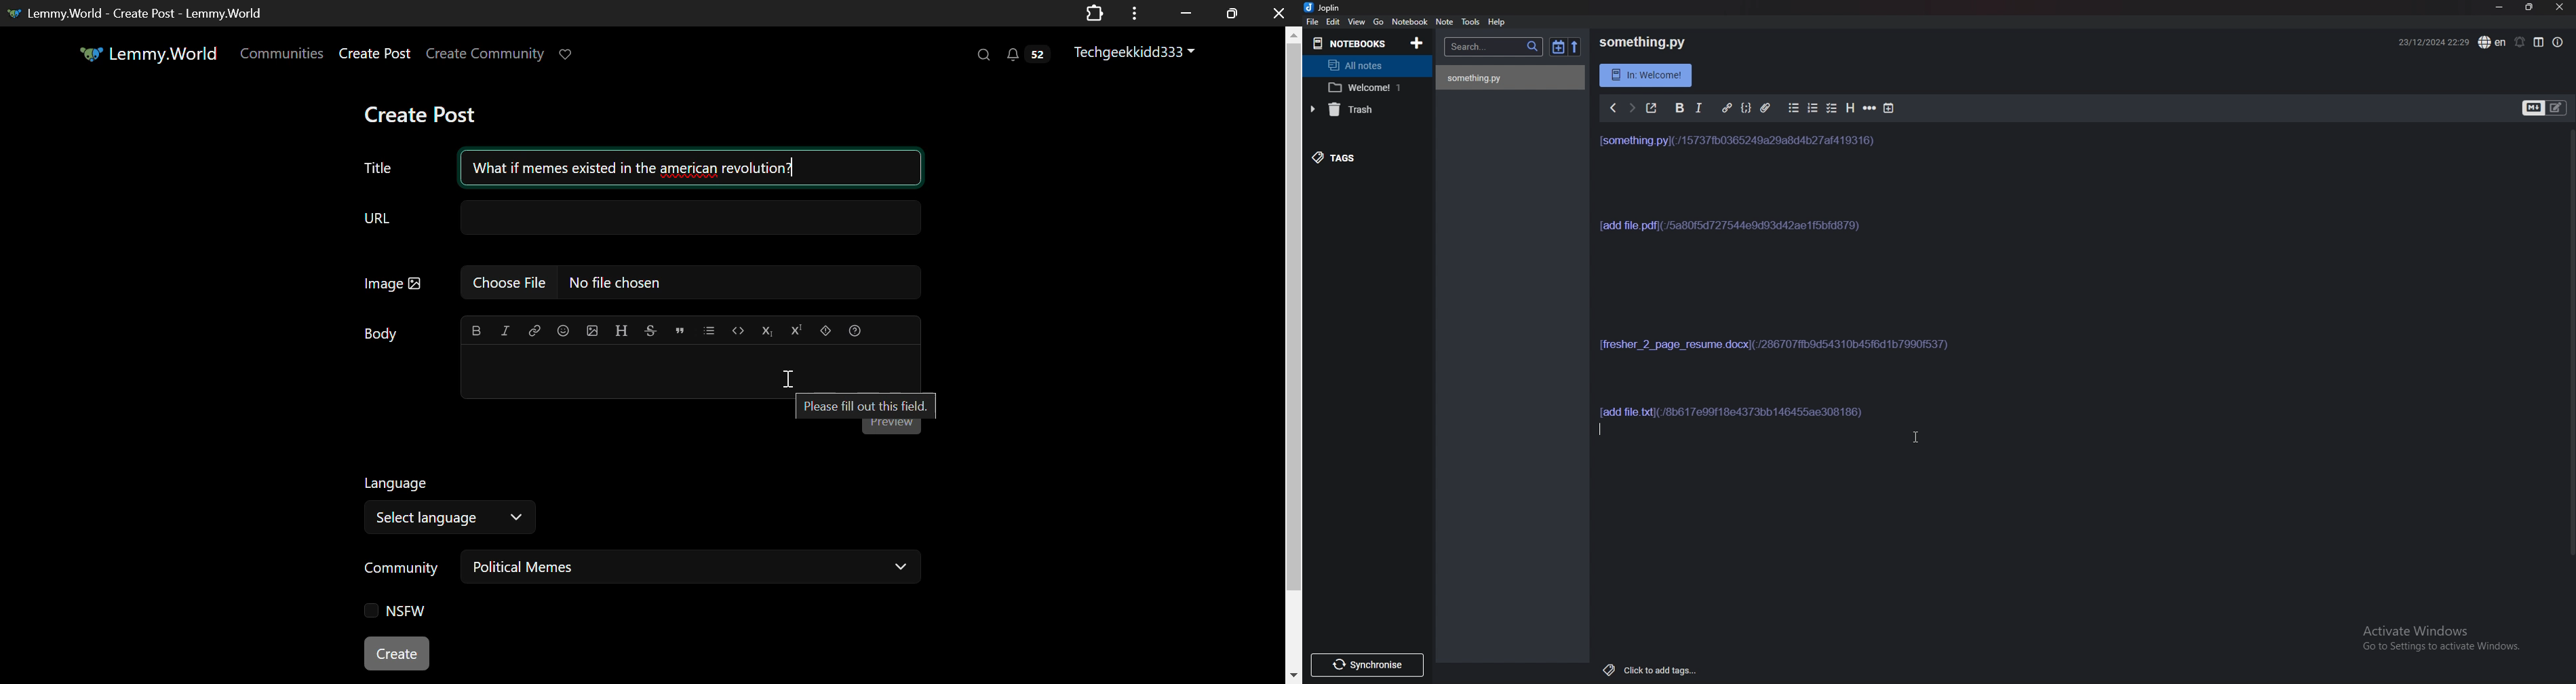 The height and width of the screenshot is (700, 2576). Describe the element at coordinates (2521, 42) in the screenshot. I see `Set alarm` at that location.